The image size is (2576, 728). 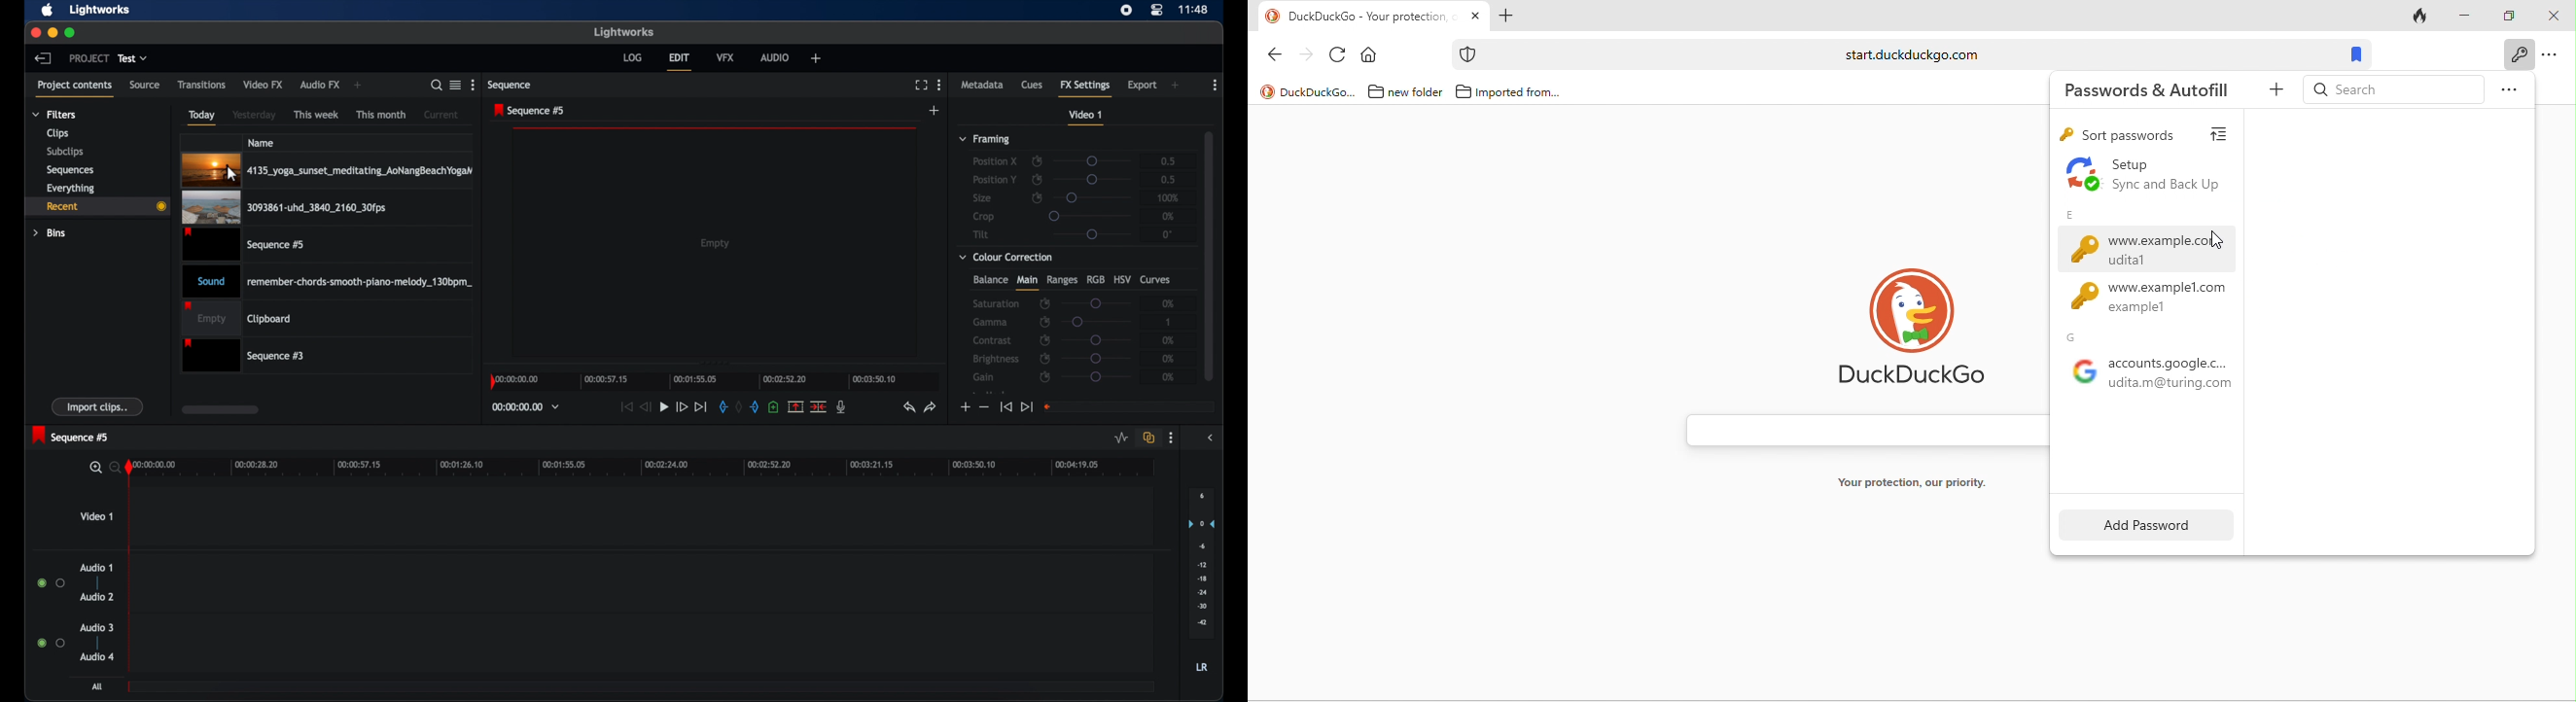 I want to click on video clip, so click(x=283, y=208).